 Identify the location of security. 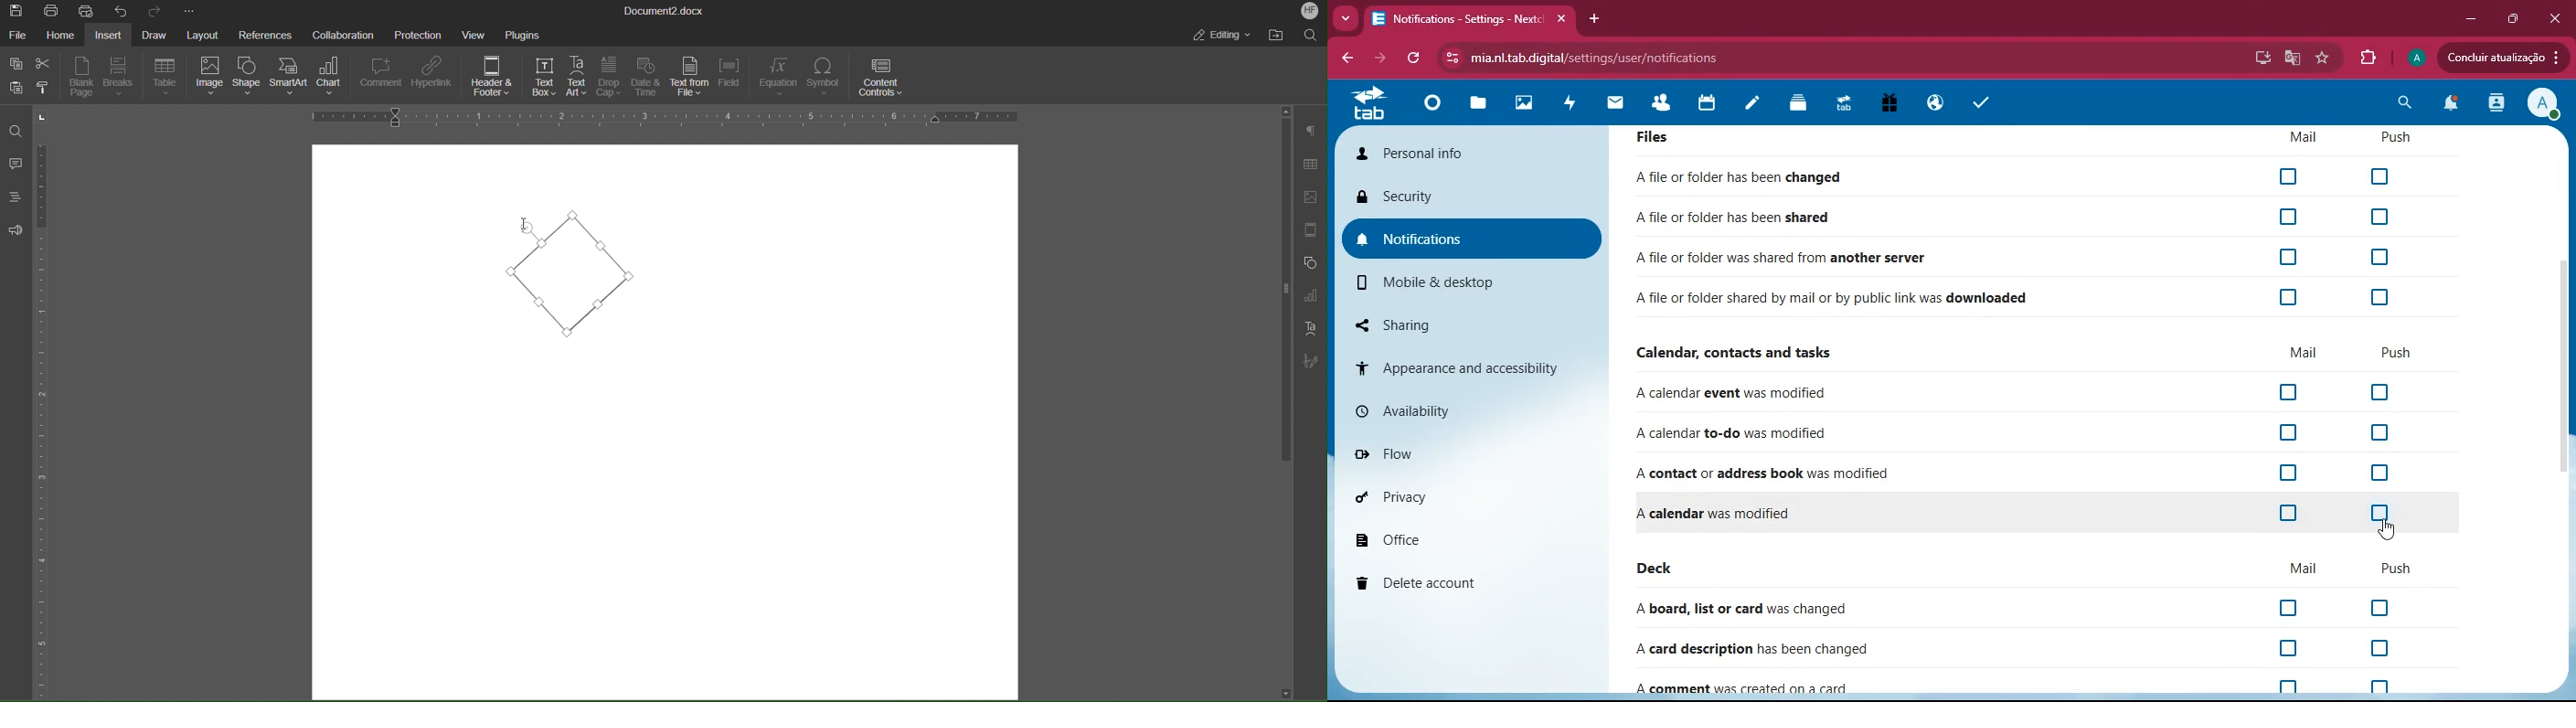
(1464, 195).